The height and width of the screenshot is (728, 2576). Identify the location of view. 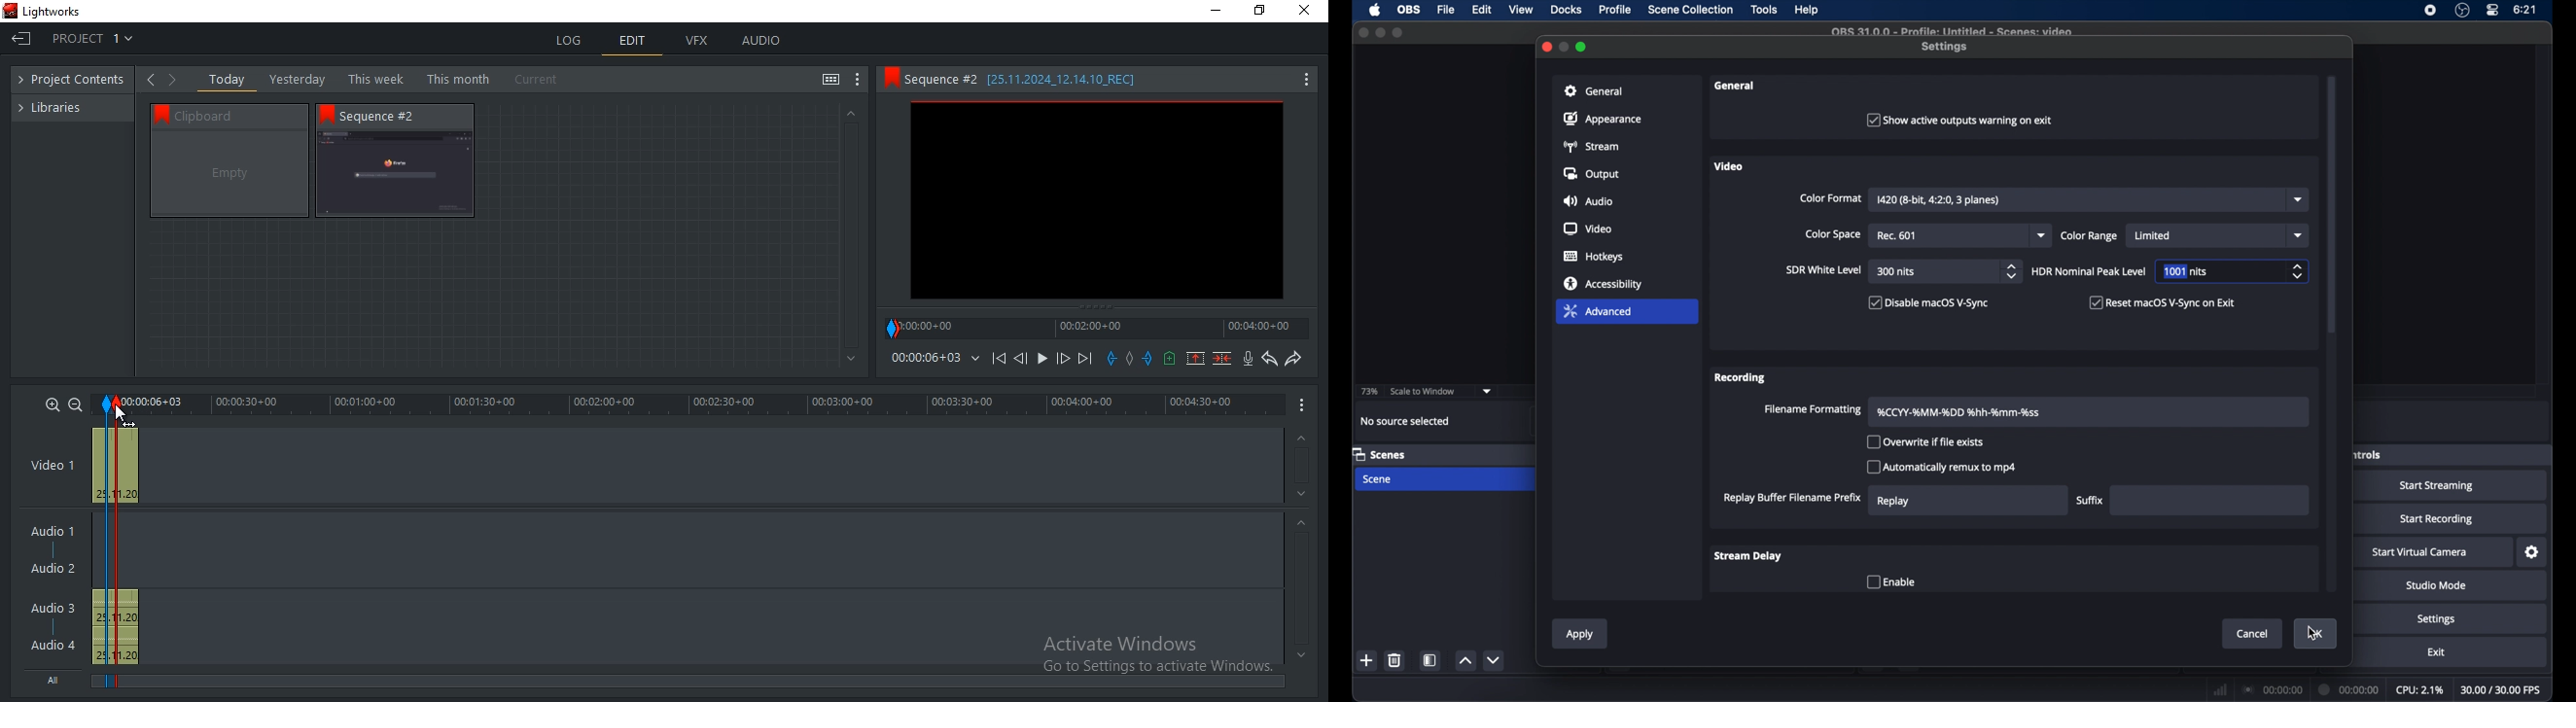
(1521, 10).